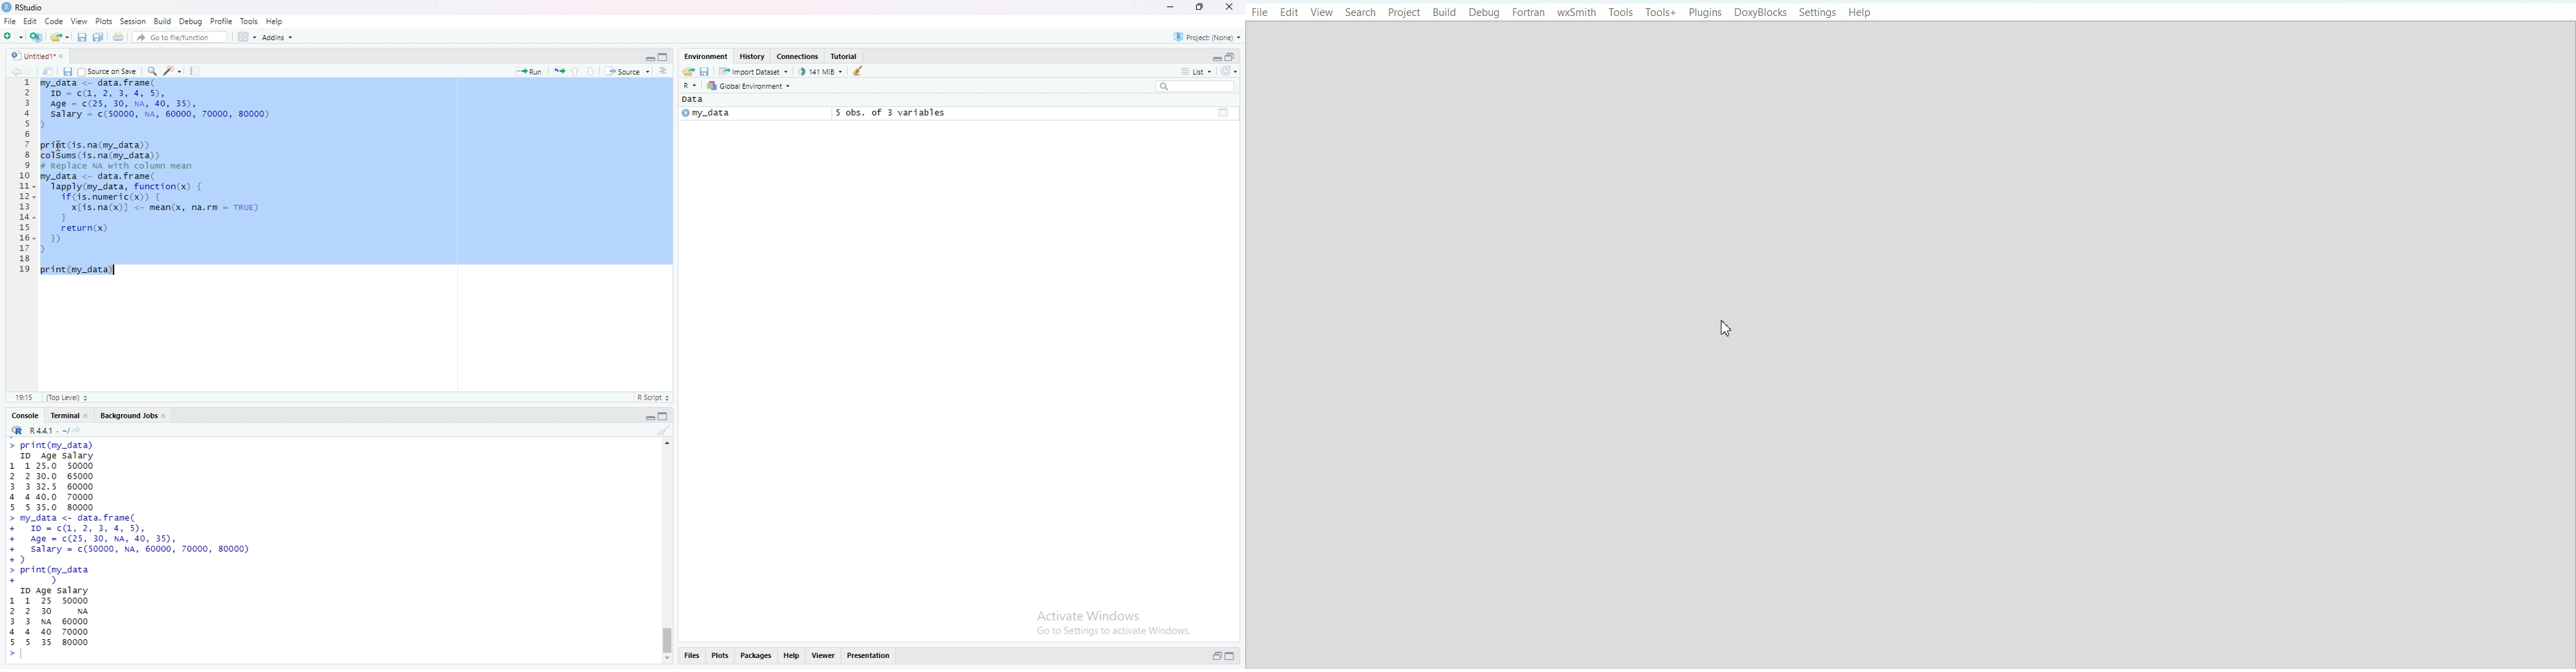 This screenshot has height=672, width=2576. What do you see at coordinates (647, 419) in the screenshot?
I see `expand` at bounding box center [647, 419].